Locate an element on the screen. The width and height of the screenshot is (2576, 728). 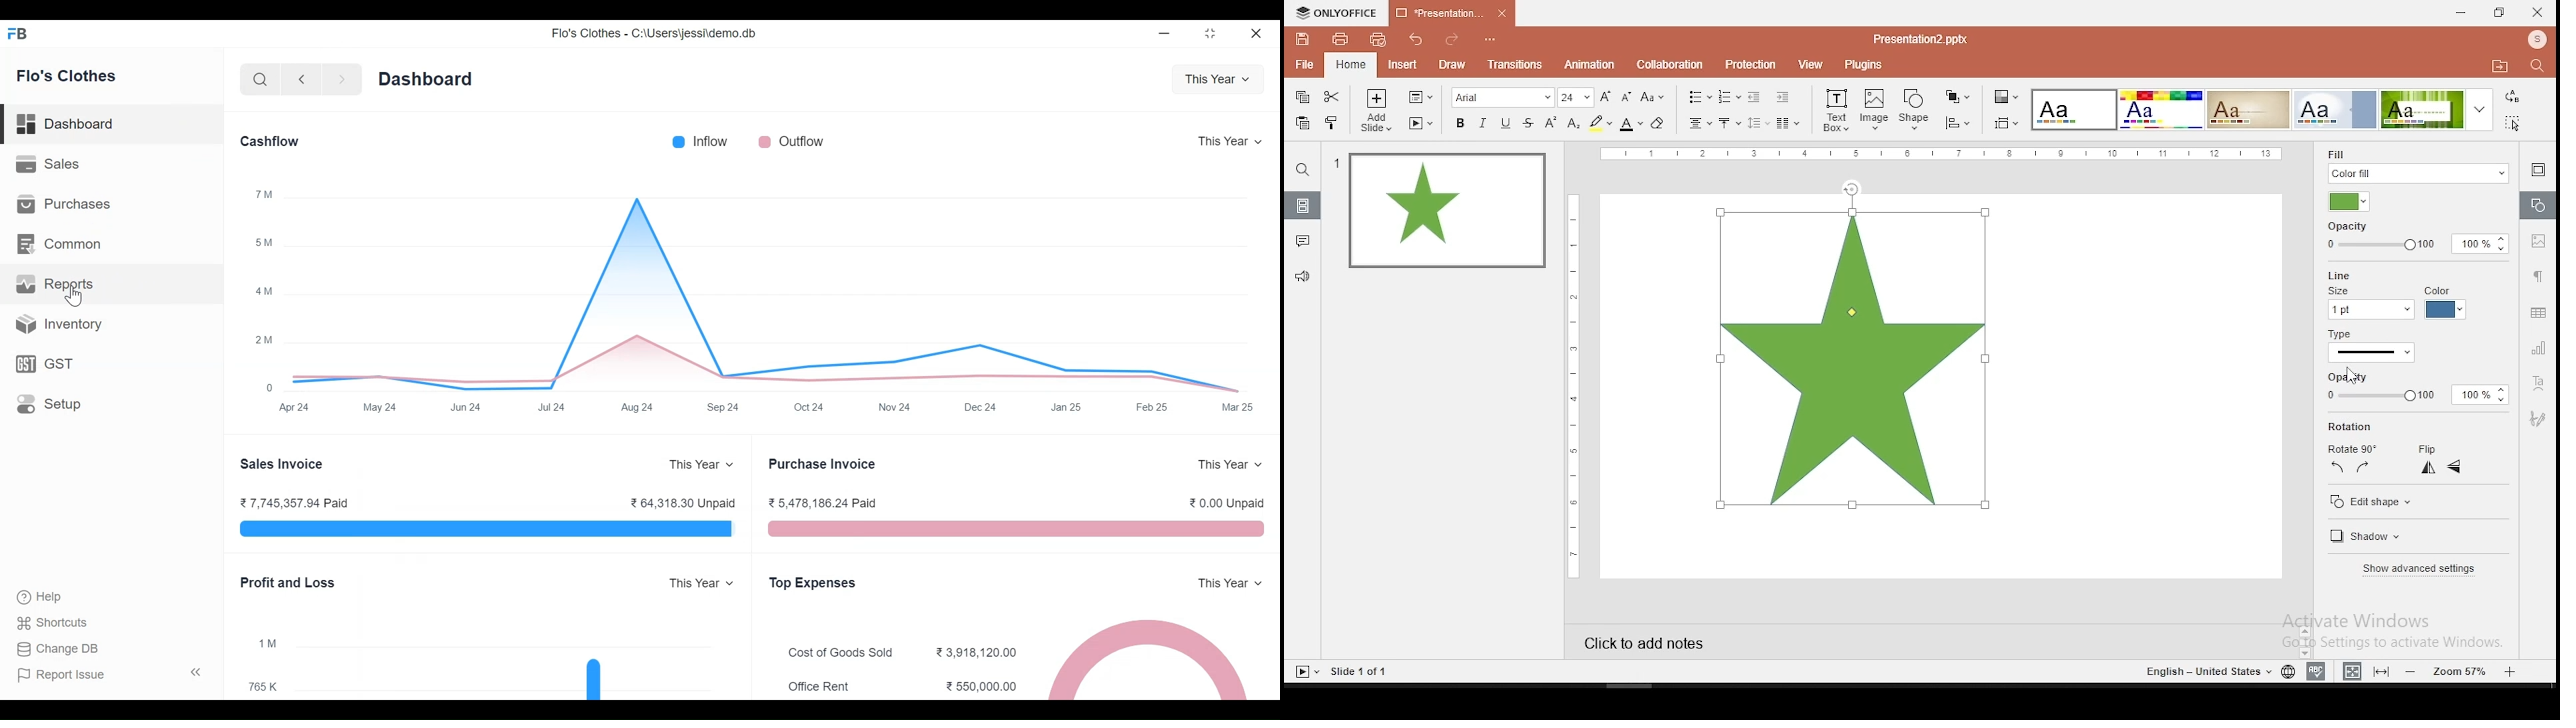
Purchase Invoice is located at coordinates (823, 465).